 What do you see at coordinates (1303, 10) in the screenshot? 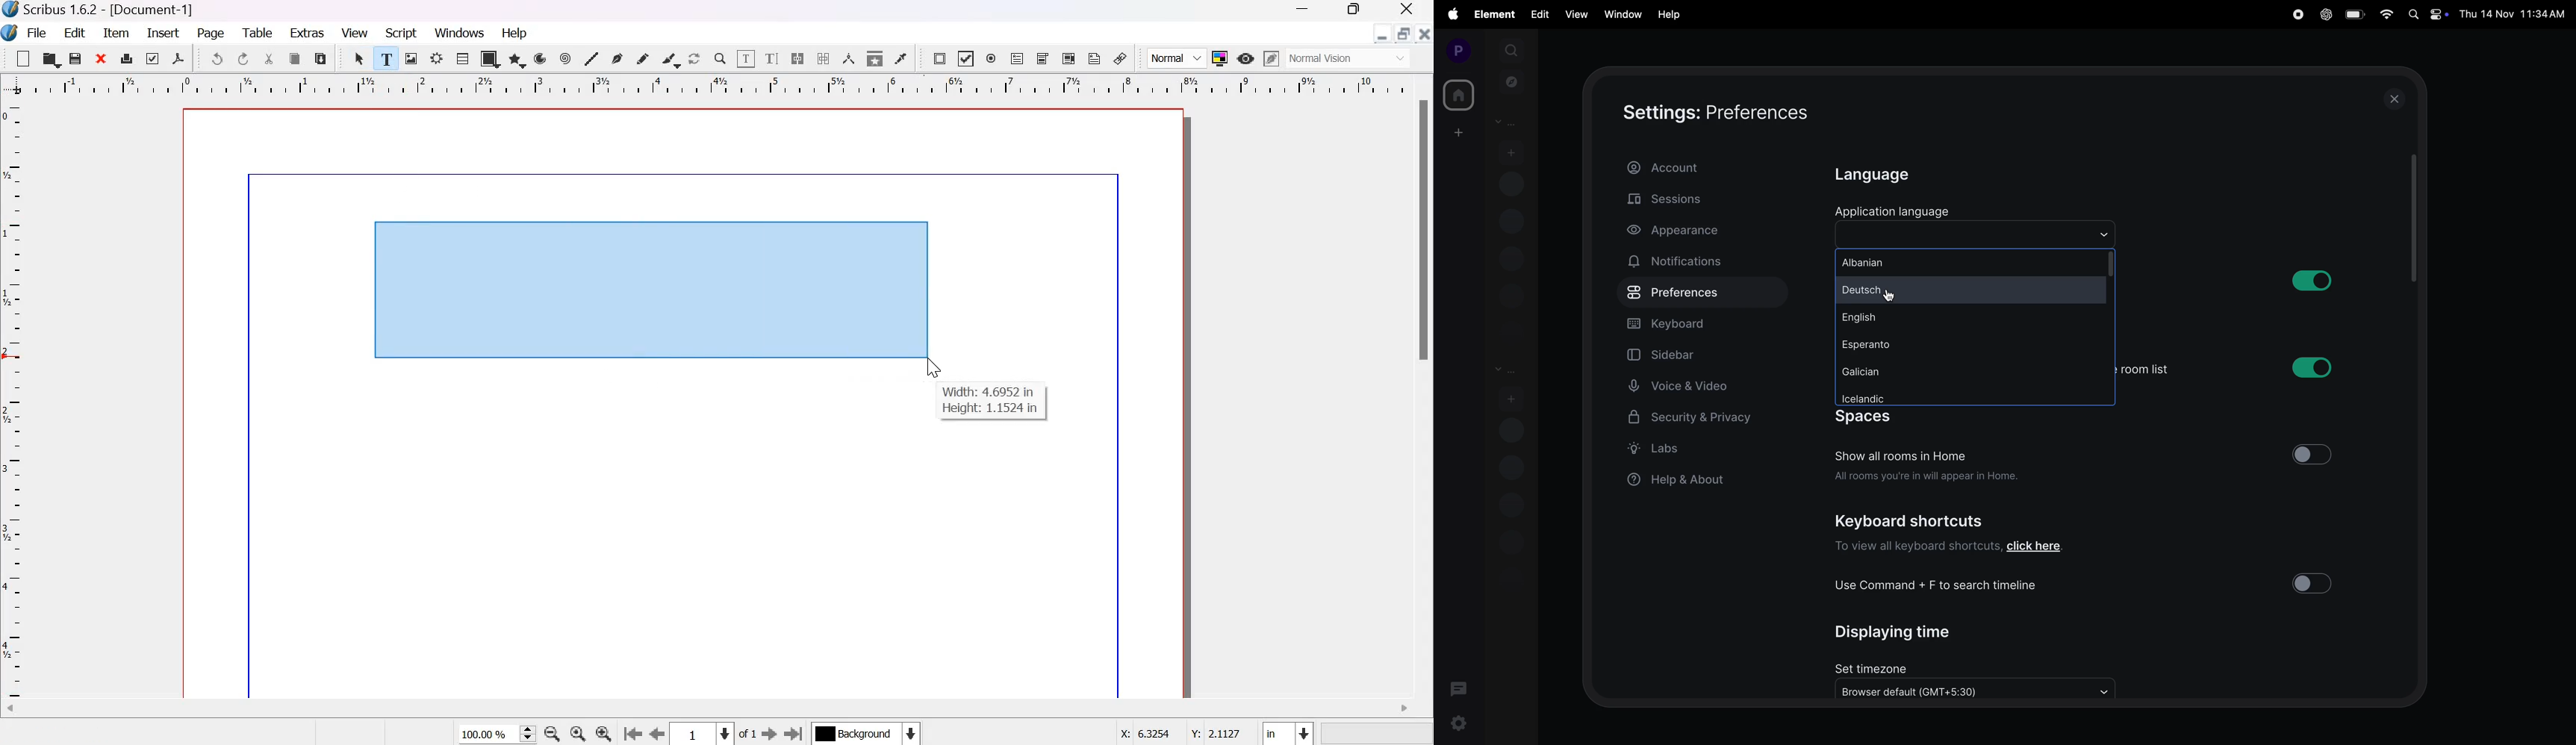
I see `Minimize` at bounding box center [1303, 10].